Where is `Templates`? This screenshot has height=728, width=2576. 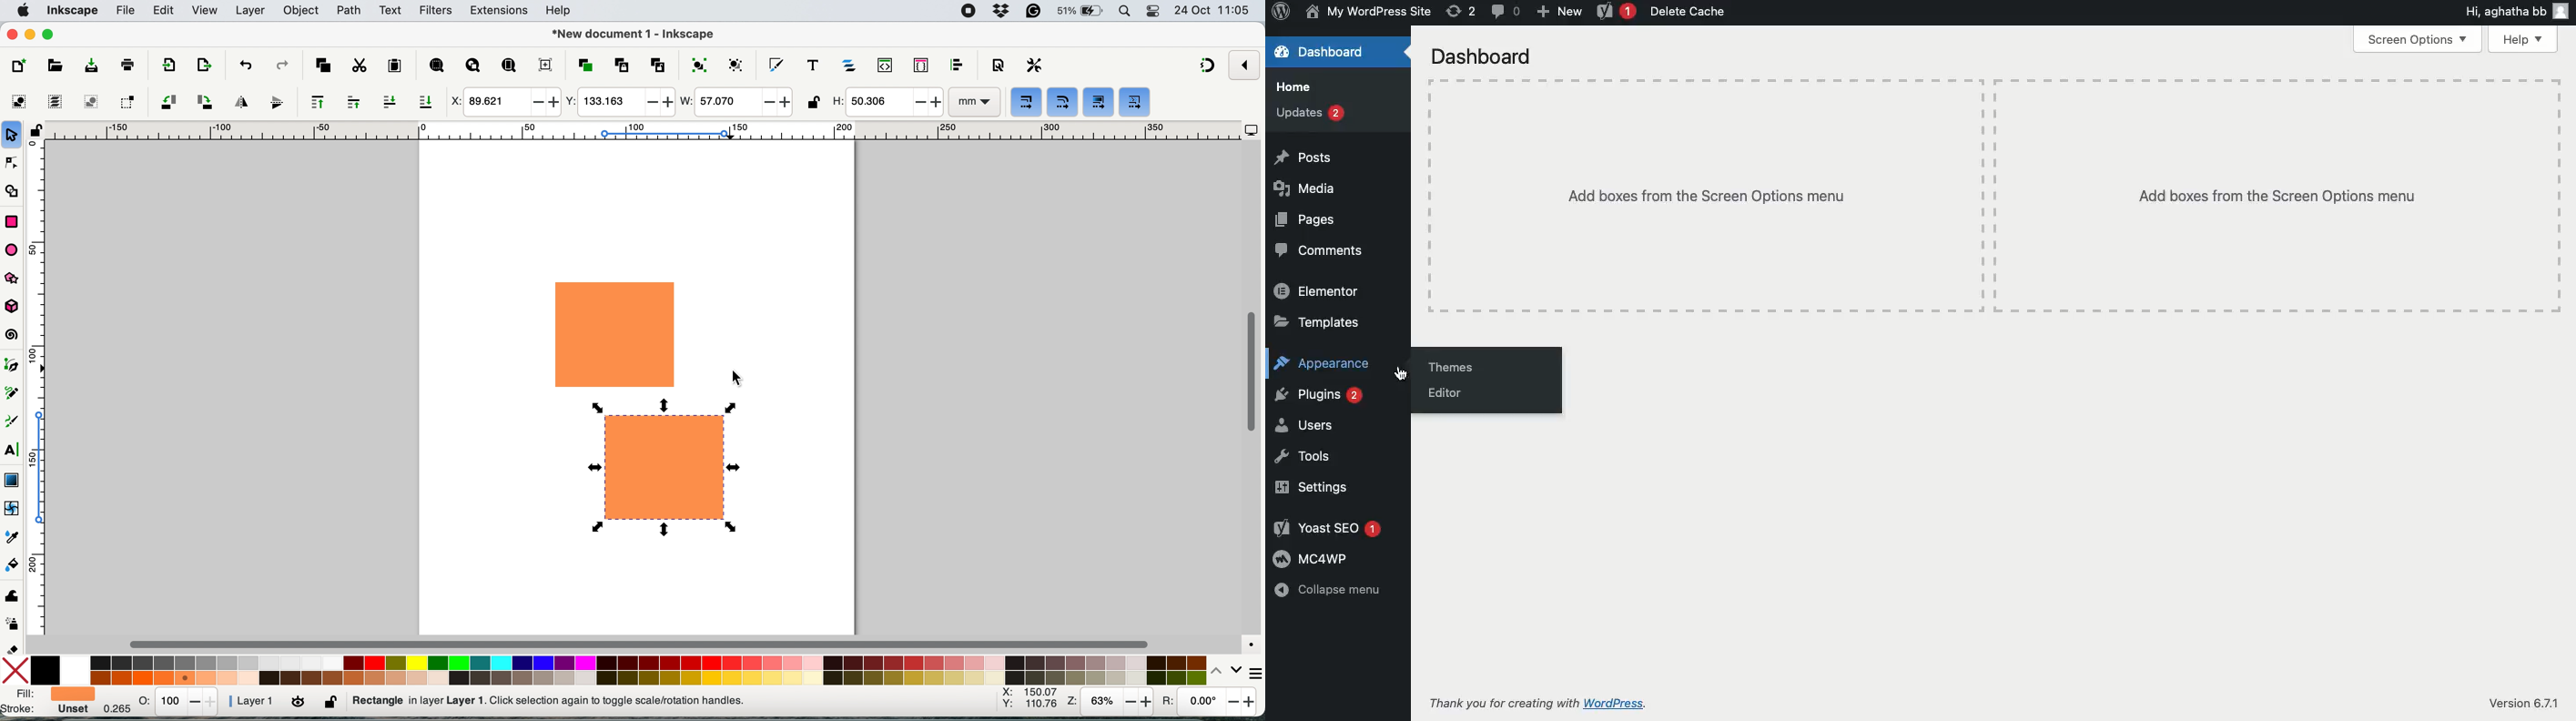
Templates is located at coordinates (1317, 323).